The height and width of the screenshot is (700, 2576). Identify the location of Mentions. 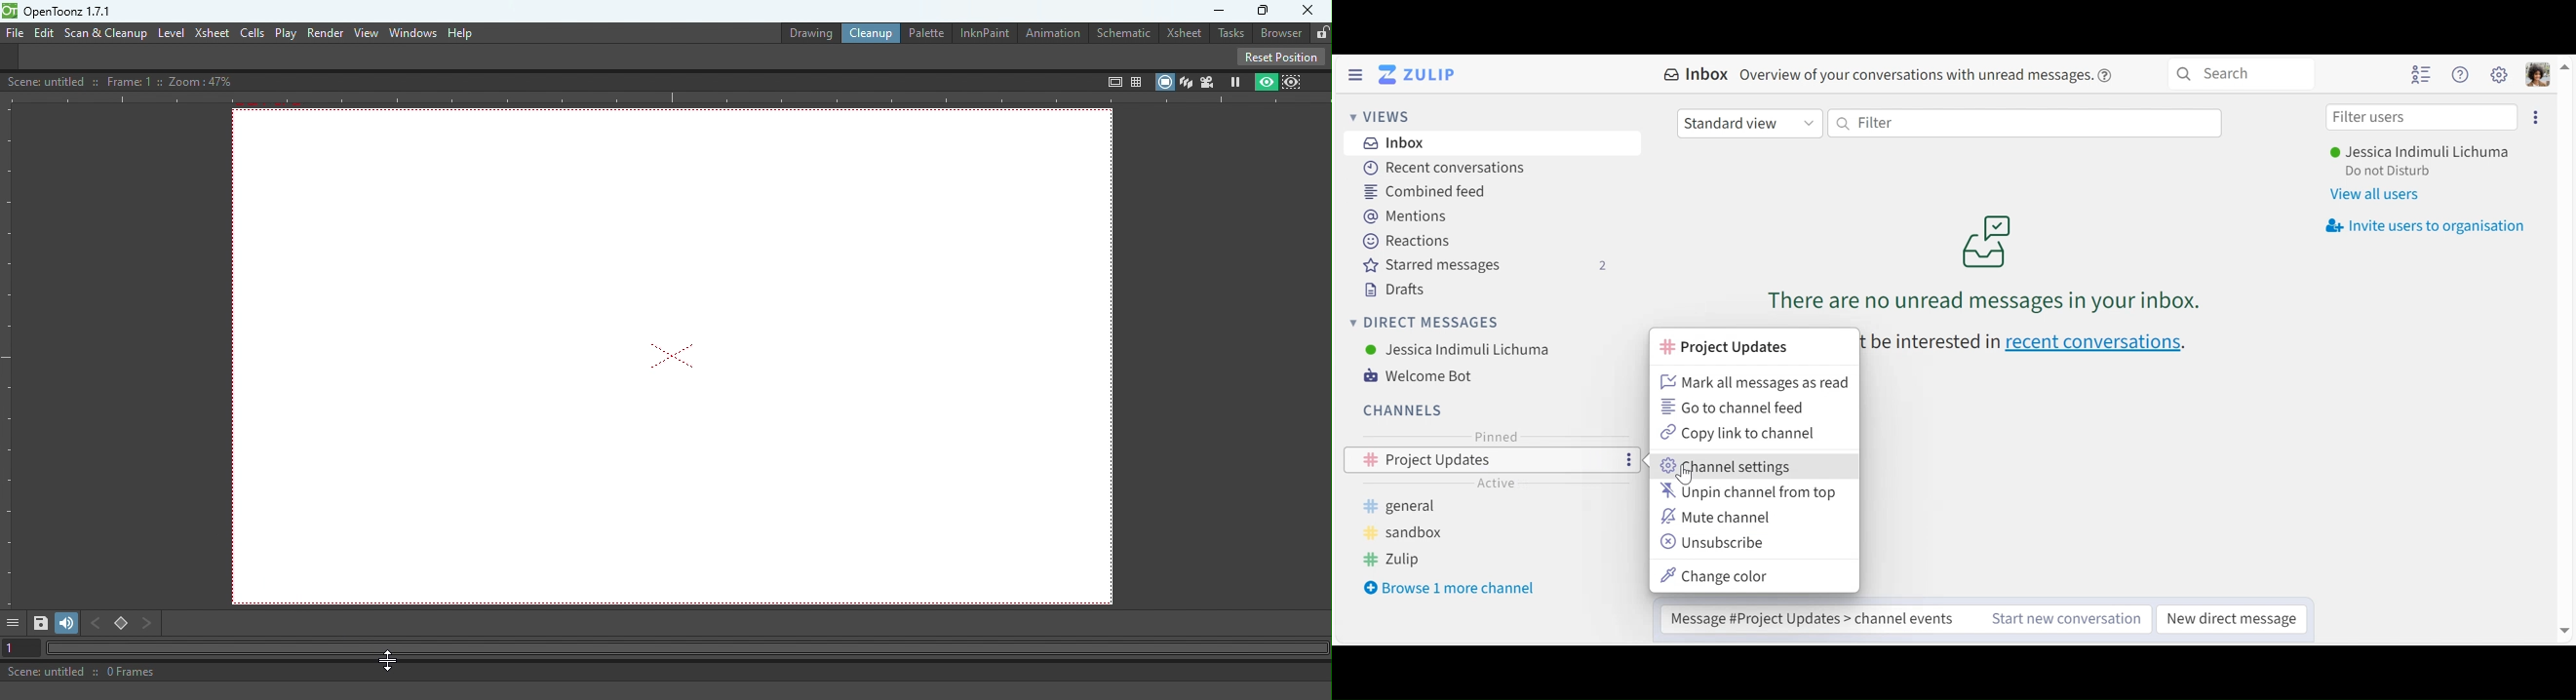
(1409, 216).